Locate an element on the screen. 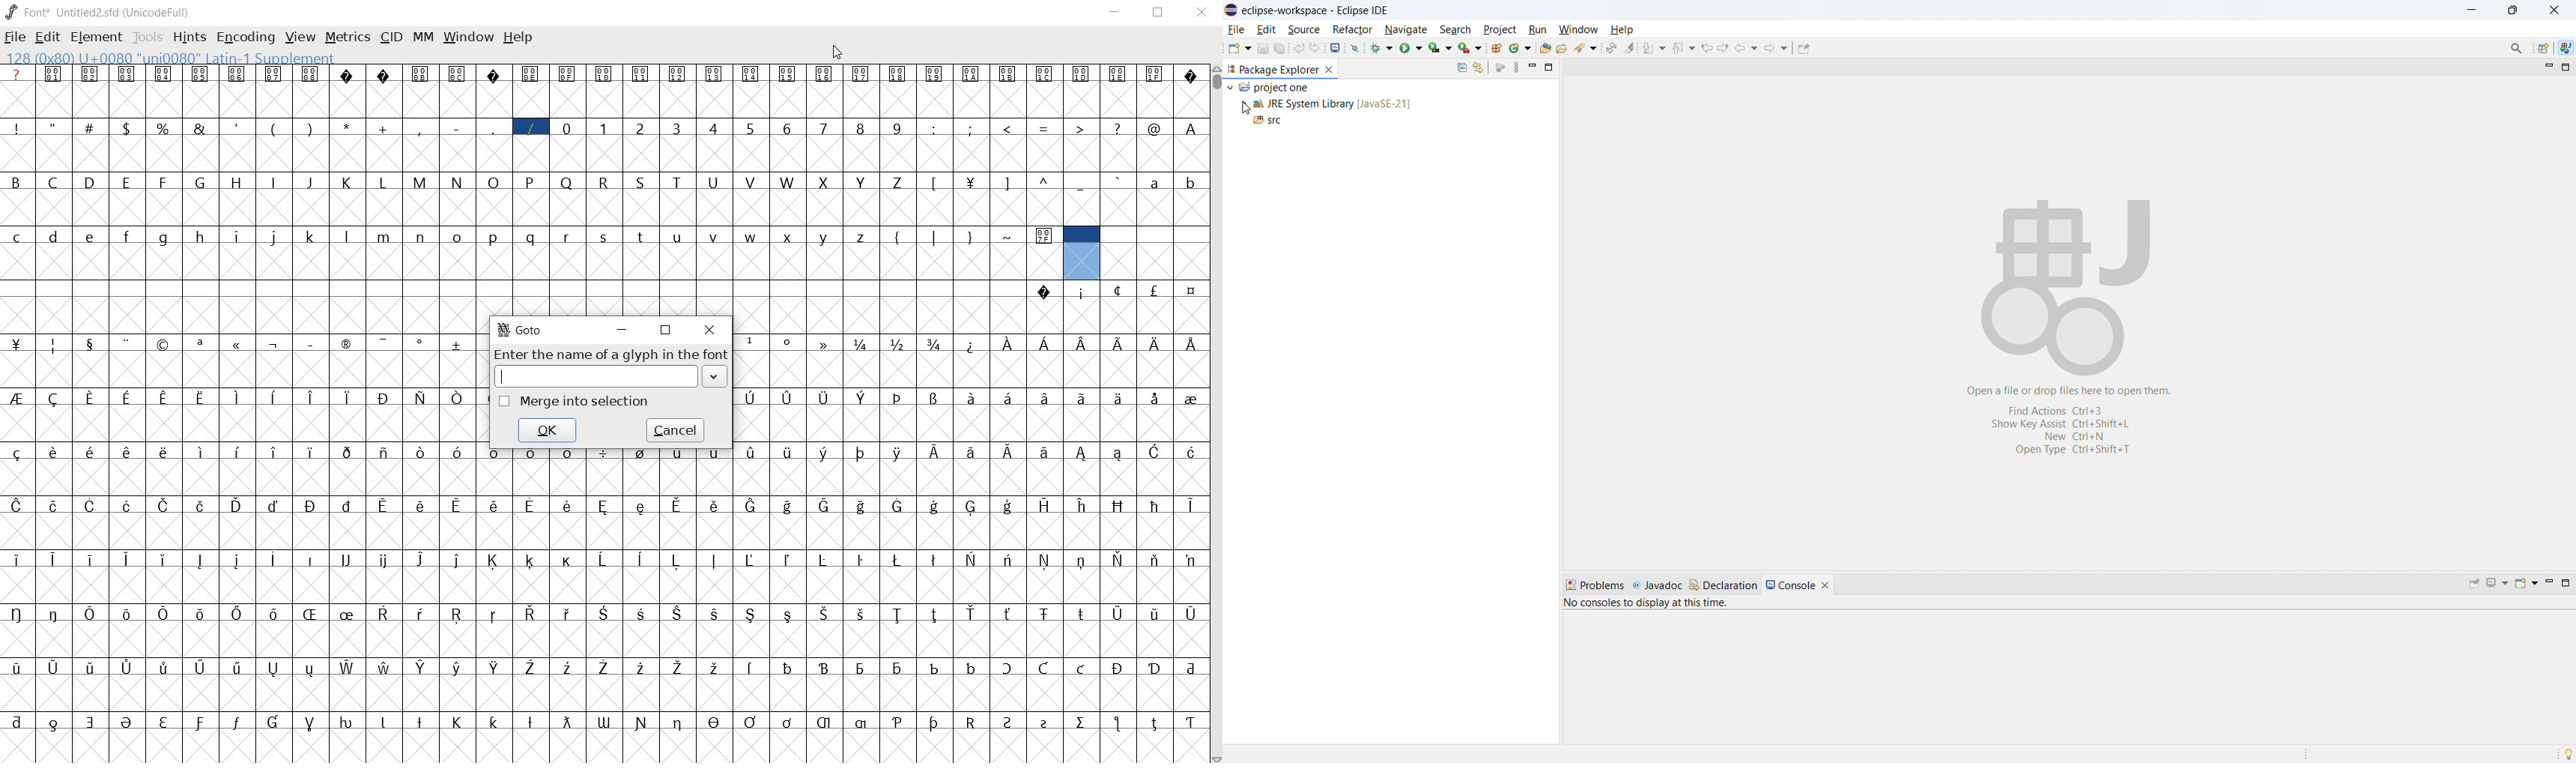  Symbol is located at coordinates (825, 504).